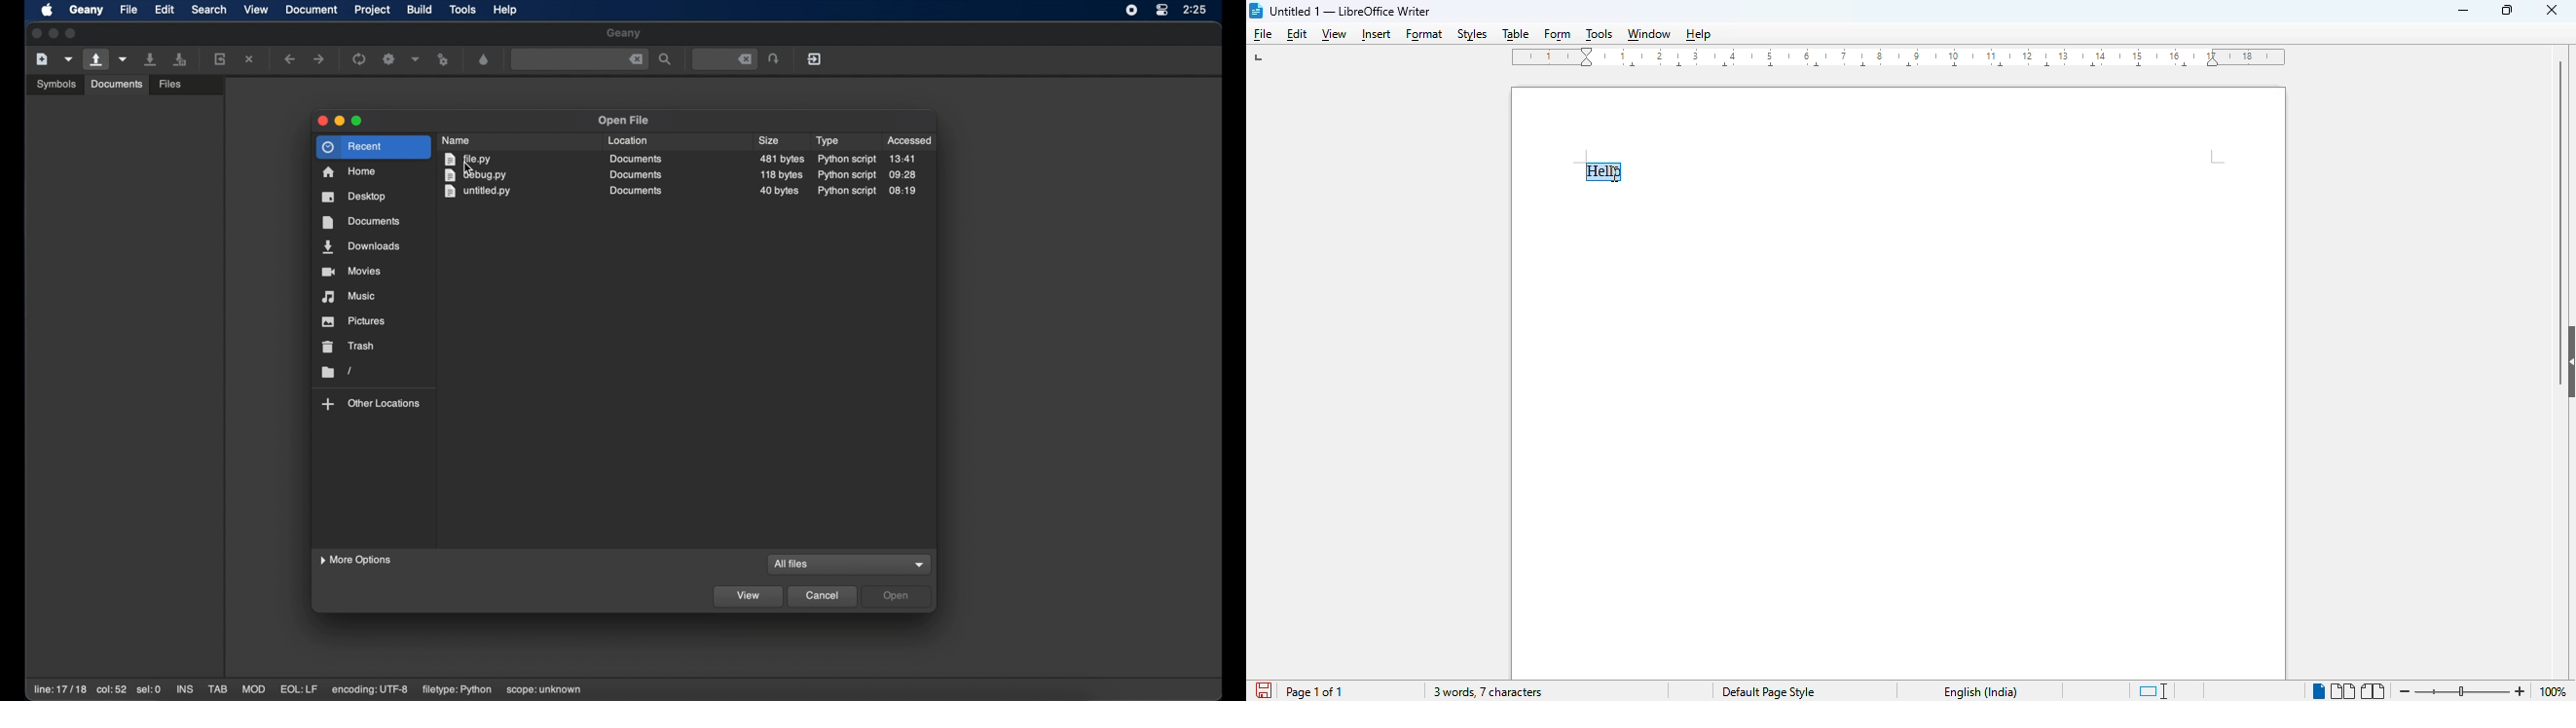  Describe the element at coordinates (1264, 35) in the screenshot. I see `file` at that location.